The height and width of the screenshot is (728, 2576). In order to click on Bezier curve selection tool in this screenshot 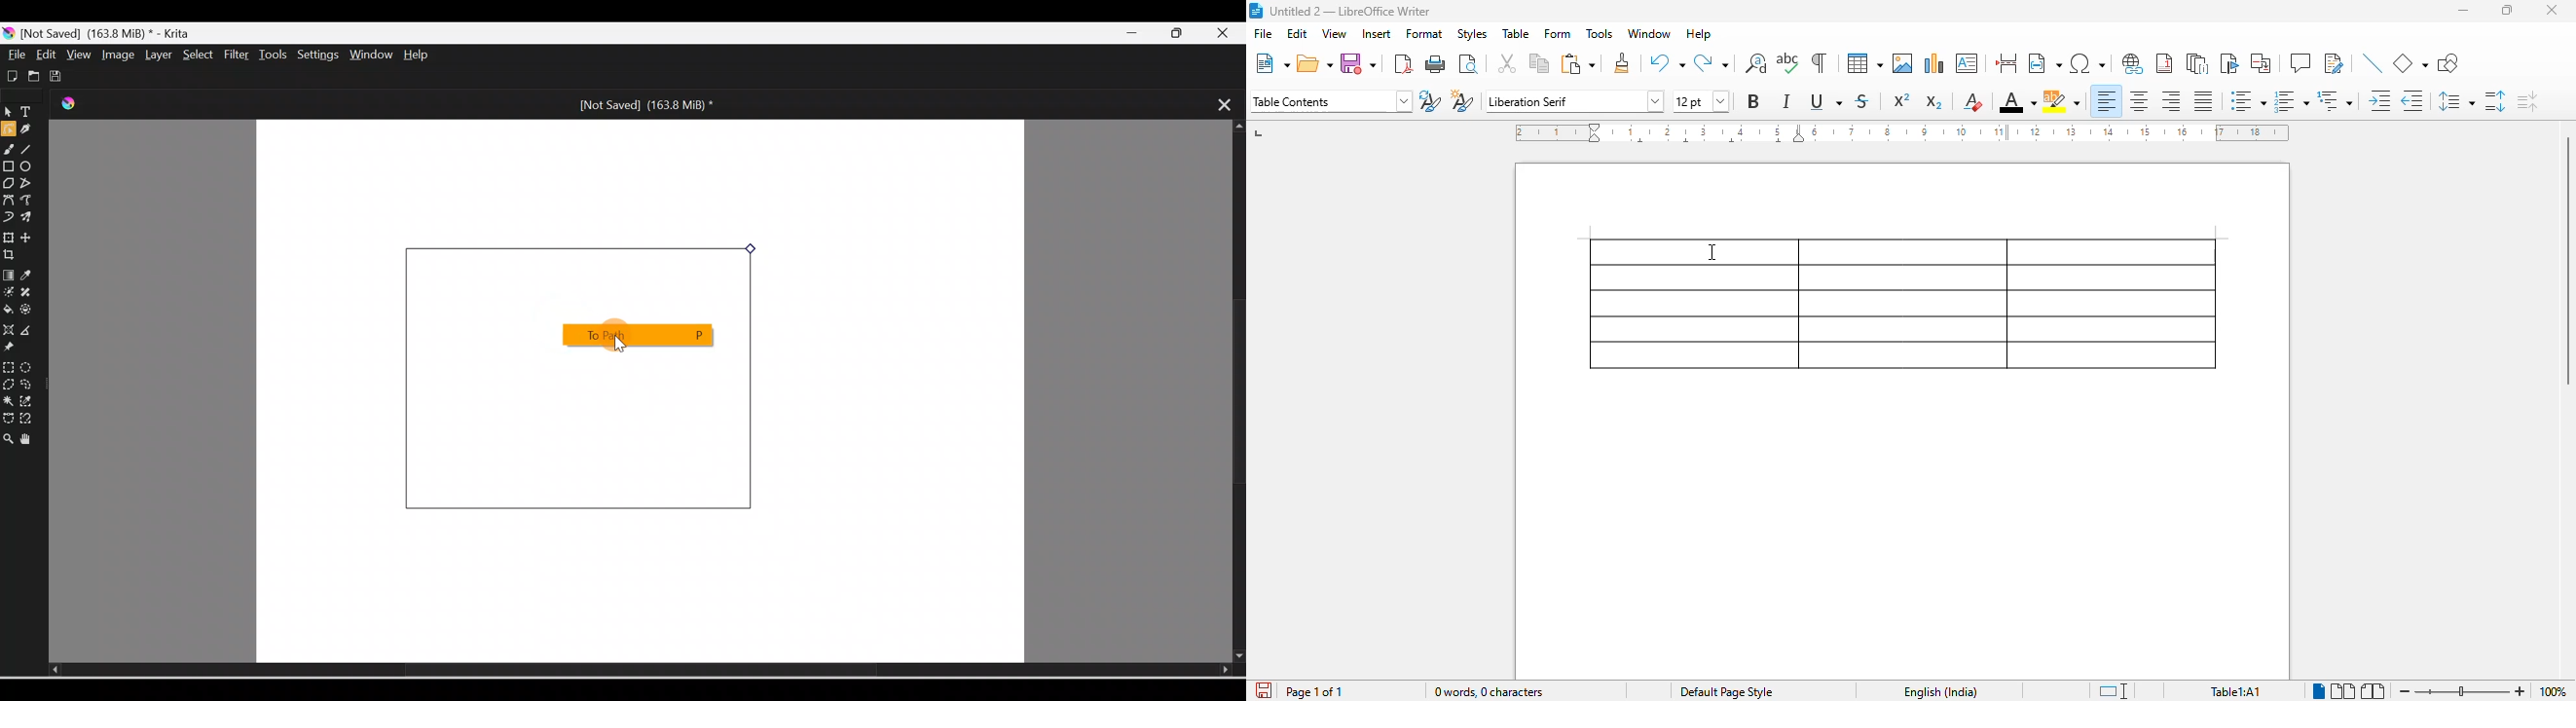, I will do `click(8, 415)`.